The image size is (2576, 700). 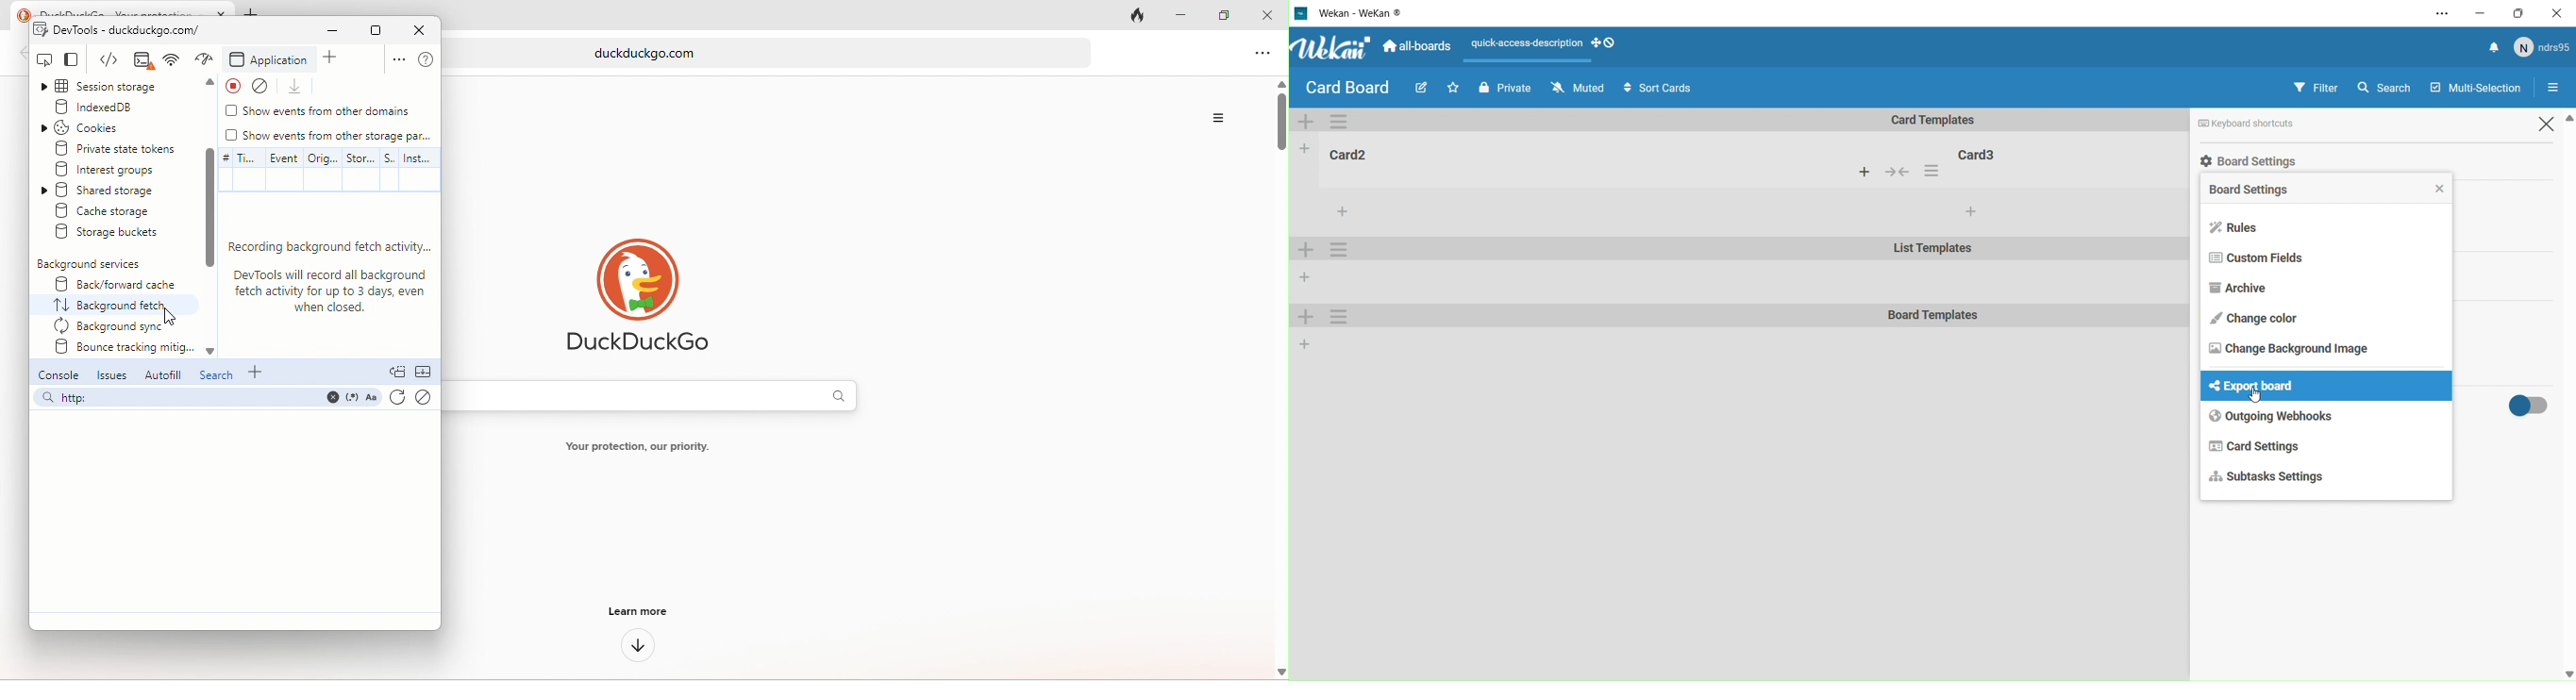 I want to click on Board Settings, so click(x=2255, y=190).